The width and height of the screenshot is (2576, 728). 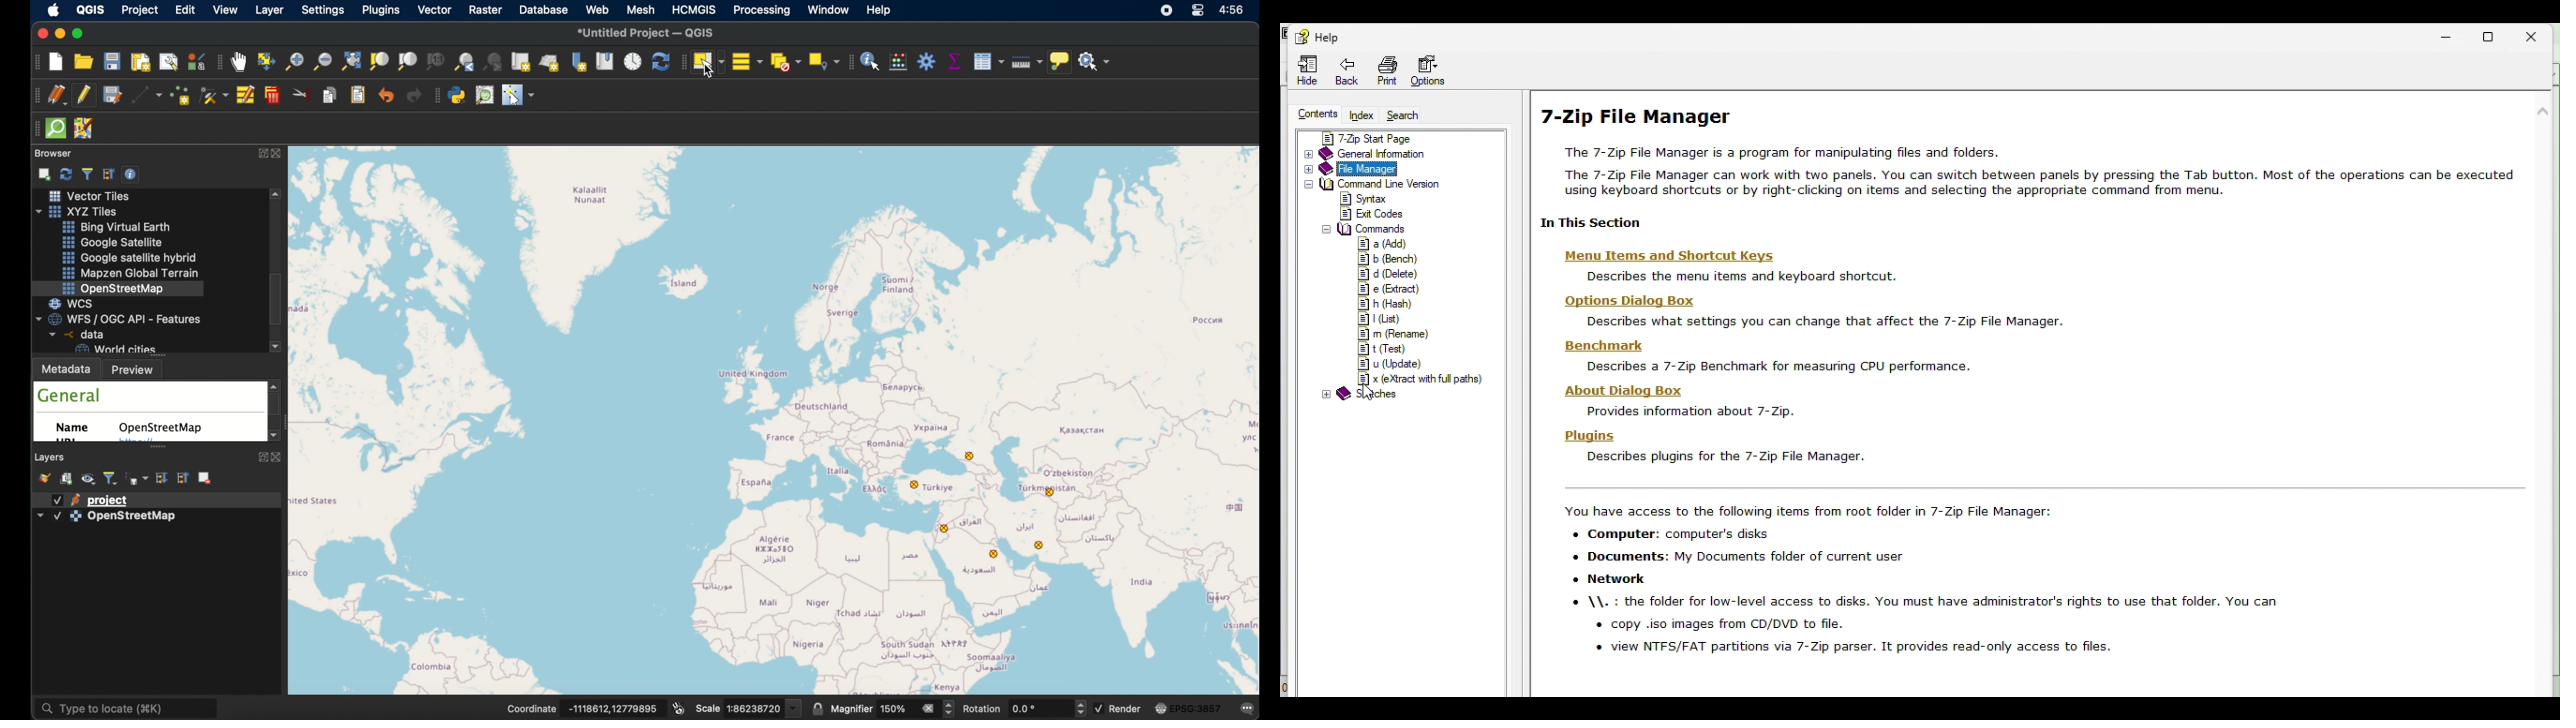 What do you see at coordinates (531, 708) in the screenshot?
I see `Coordinate` at bounding box center [531, 708].